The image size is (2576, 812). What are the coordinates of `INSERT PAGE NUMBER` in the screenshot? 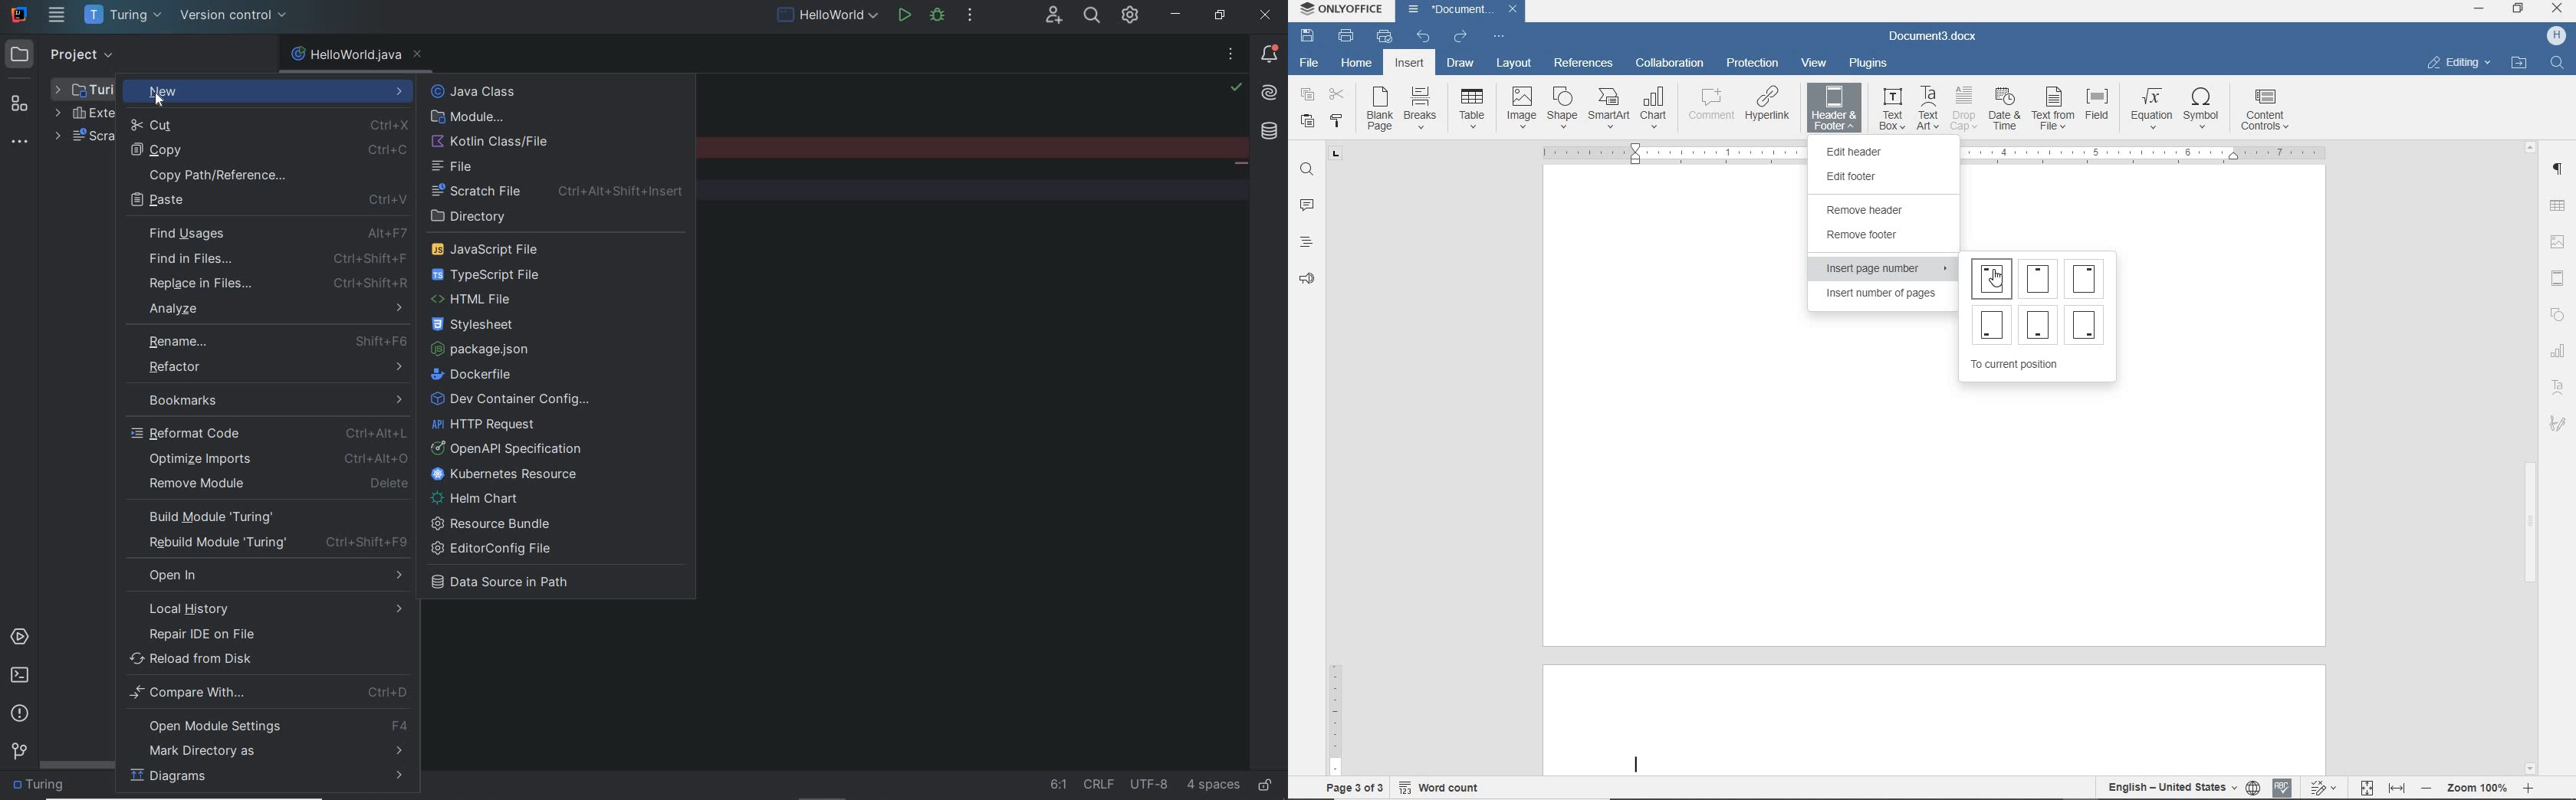 It's located at (1885, 270).